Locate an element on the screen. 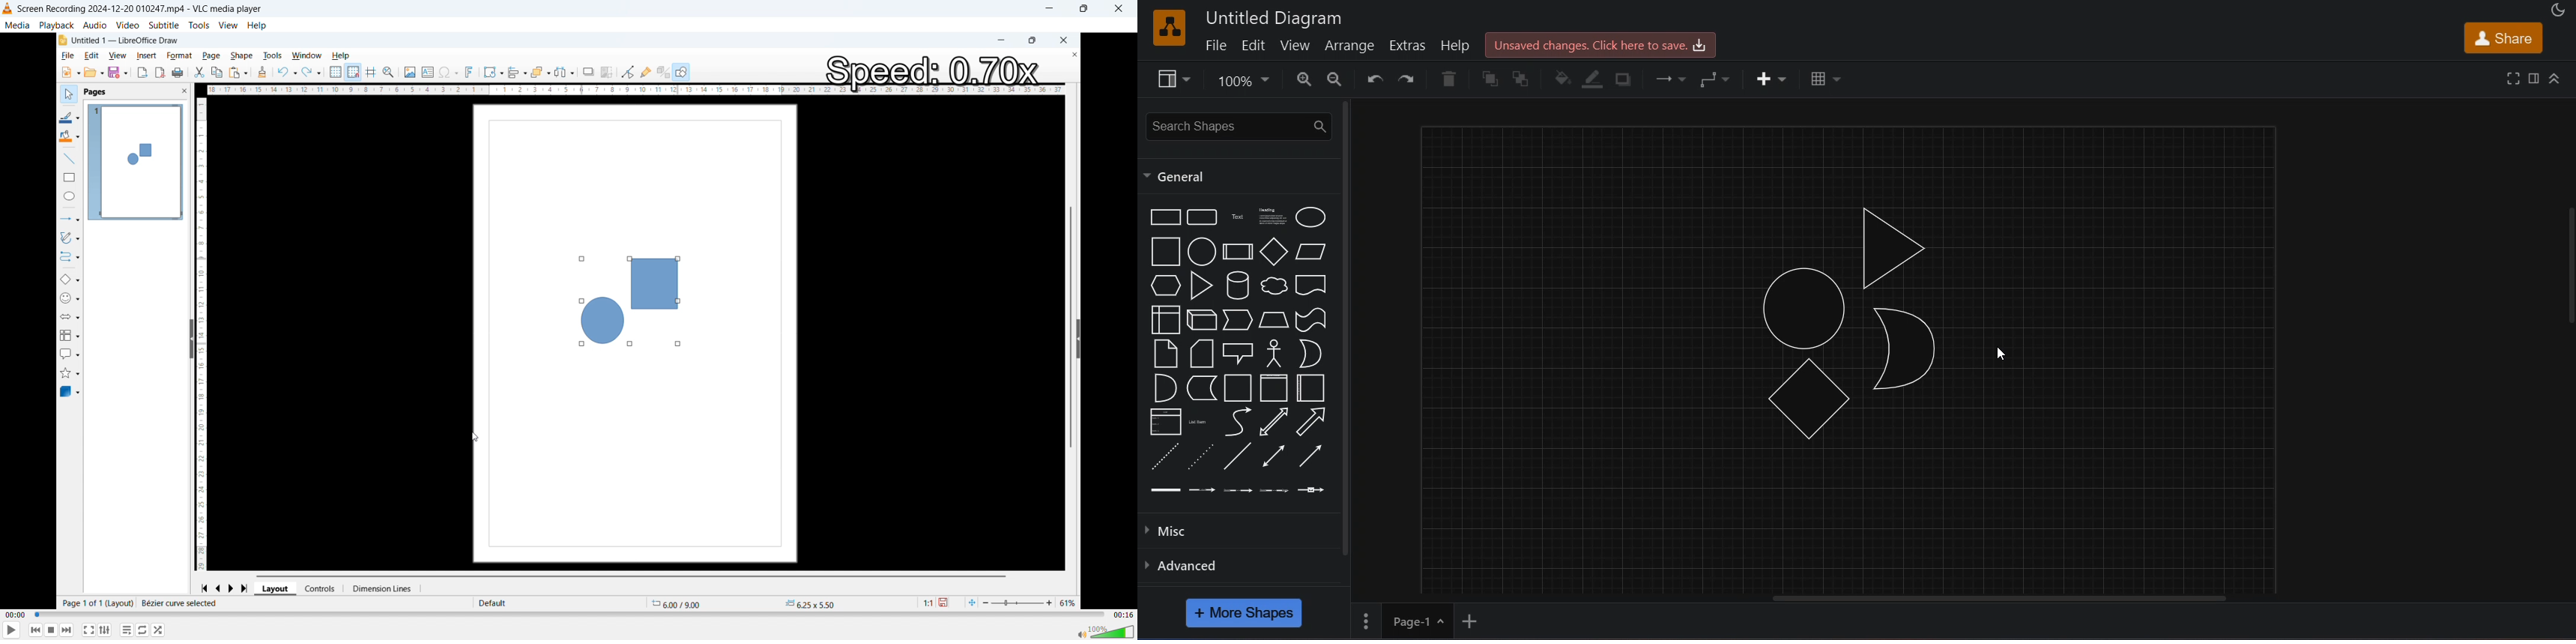 The image size is (2576, 644). list is located at coordinates (1164, 420).